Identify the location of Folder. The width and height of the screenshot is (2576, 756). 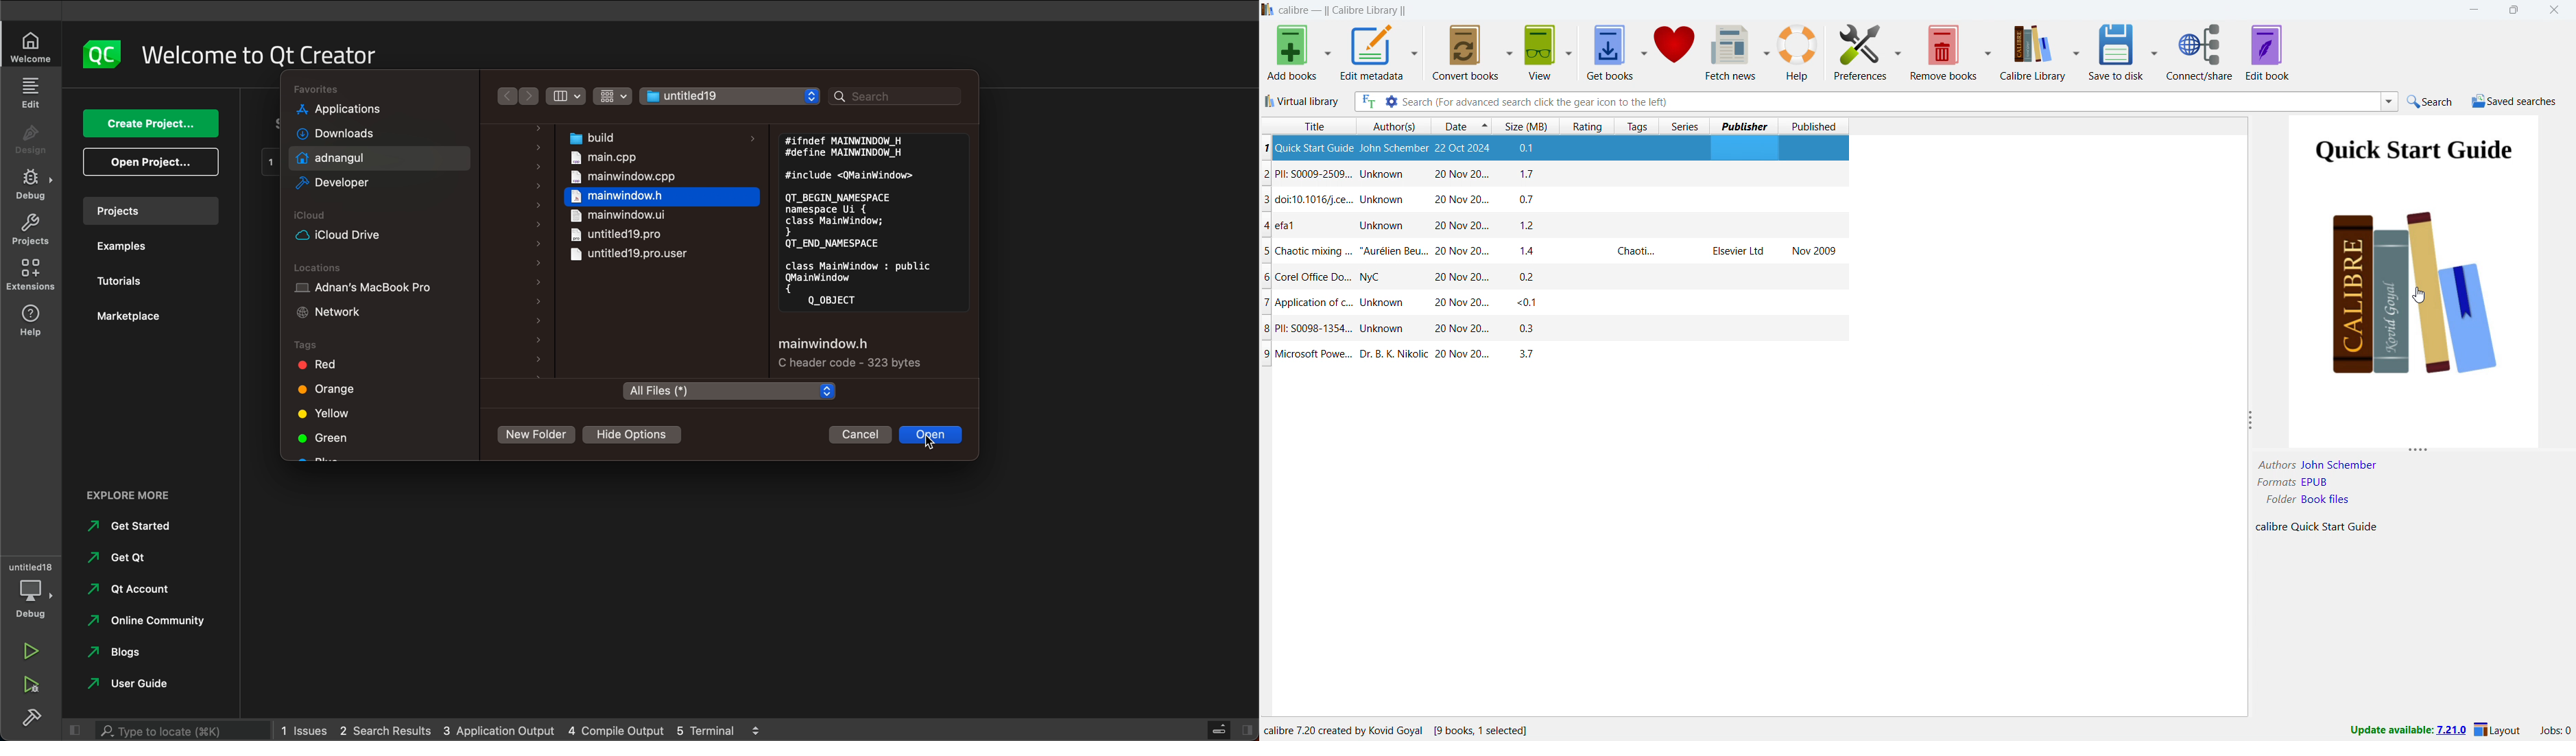
(2279, 499).